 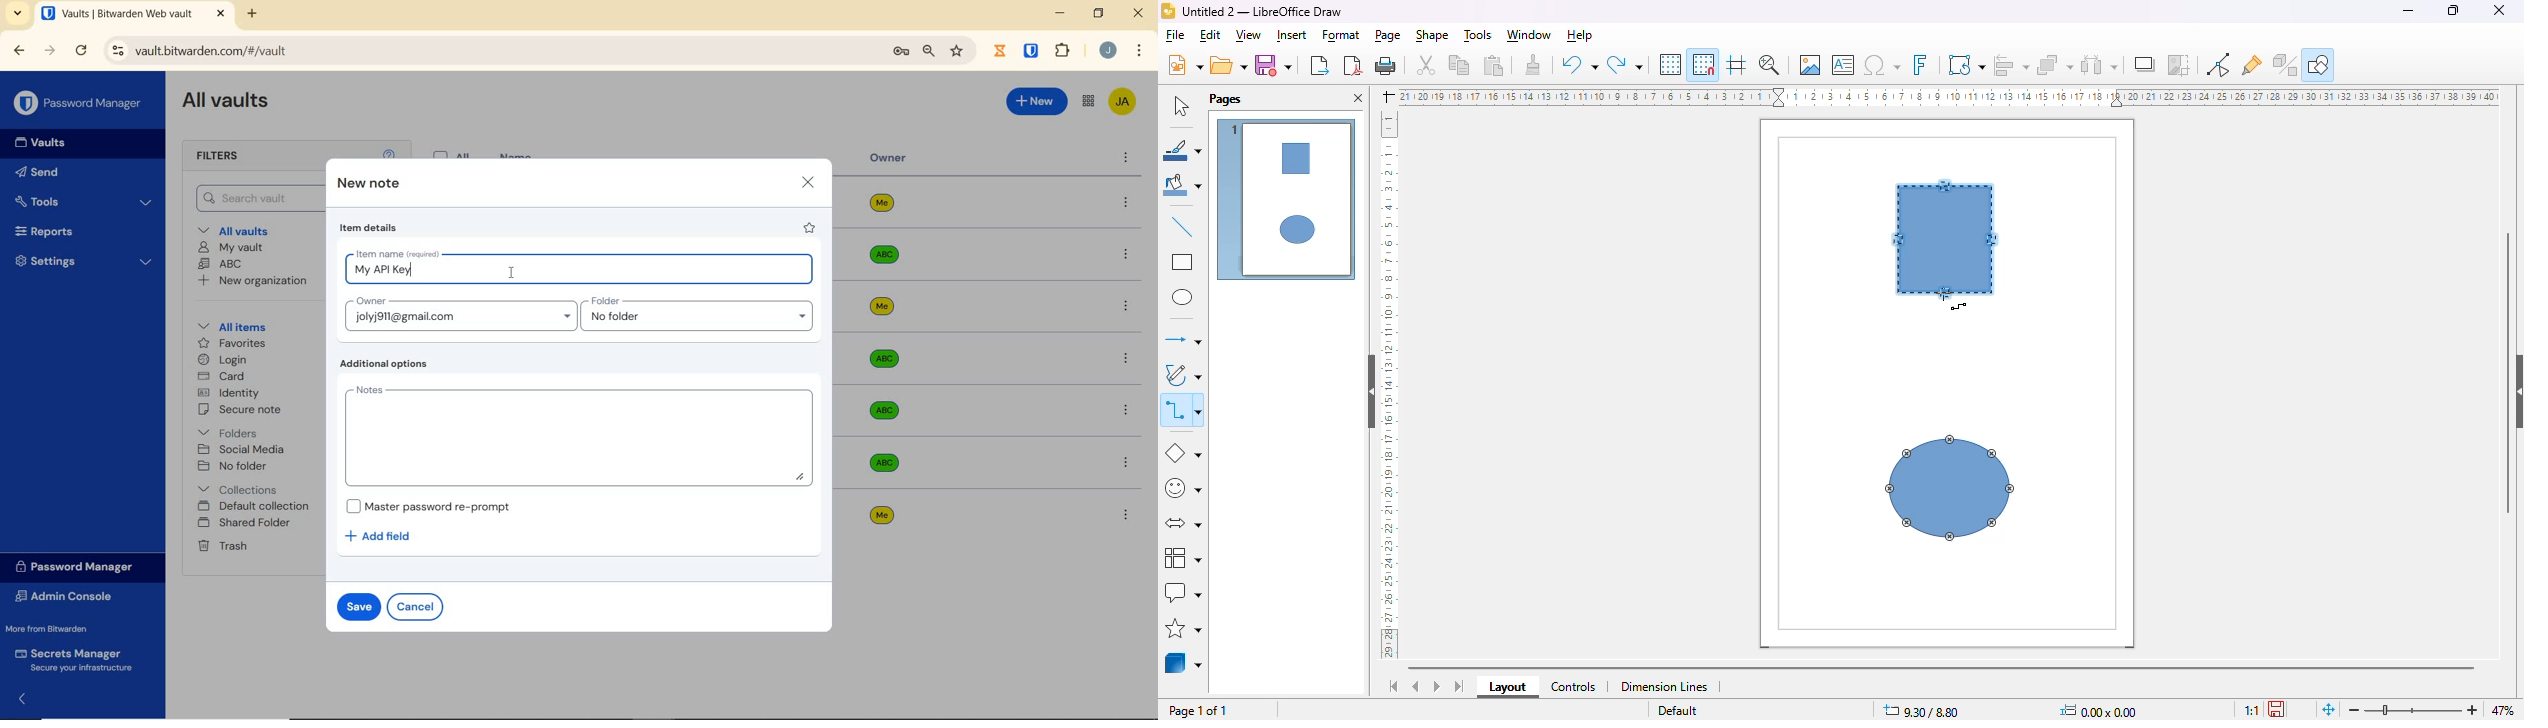 I want to click on 0.00x0.00, so click(x=2101, y=709).